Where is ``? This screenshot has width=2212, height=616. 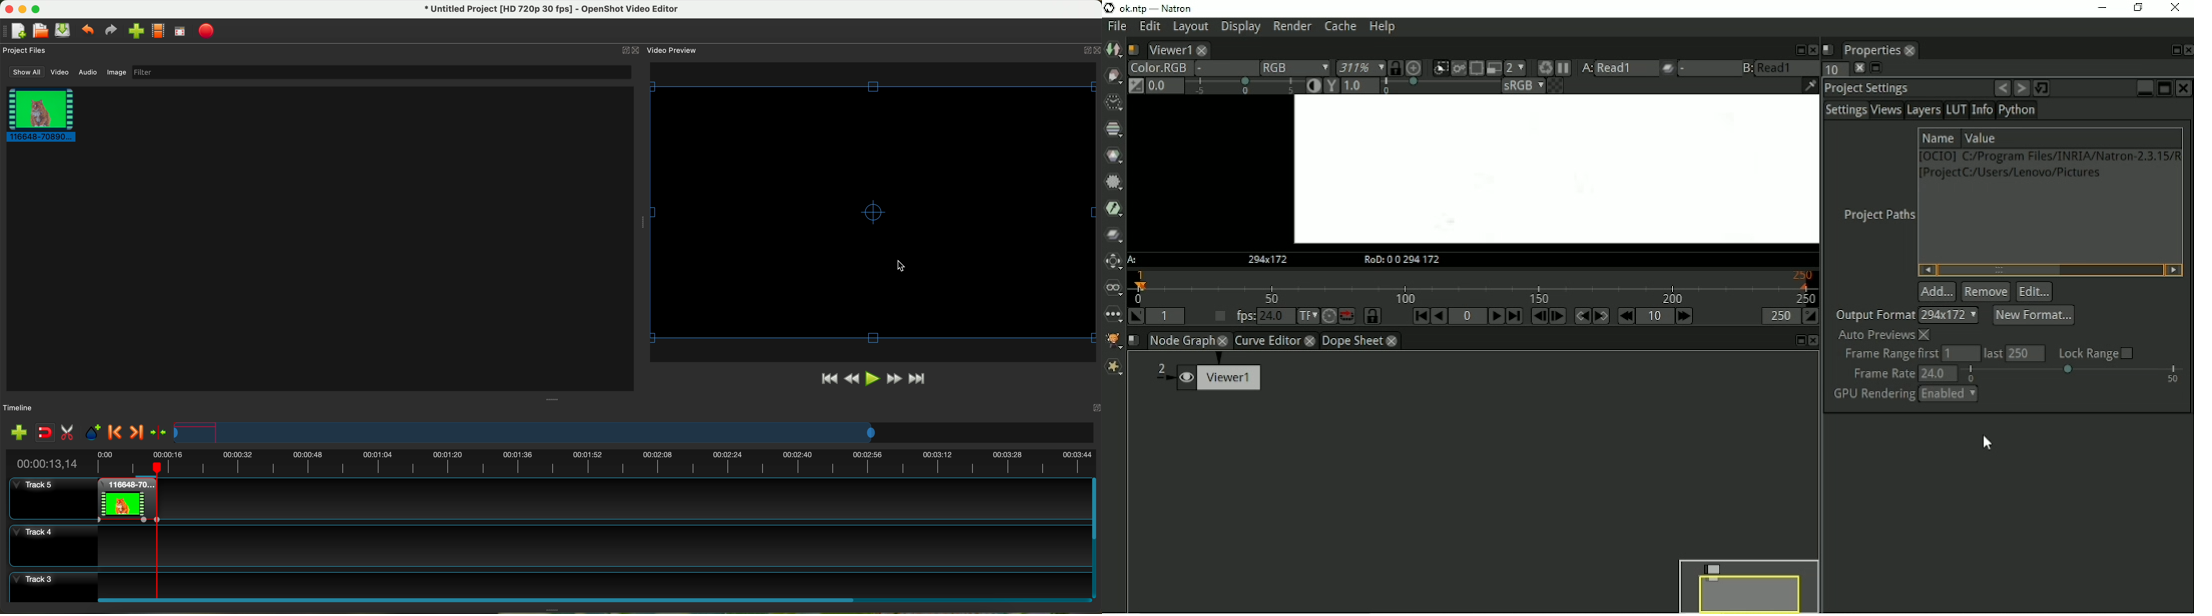  is located at coordinates (1815, 50).